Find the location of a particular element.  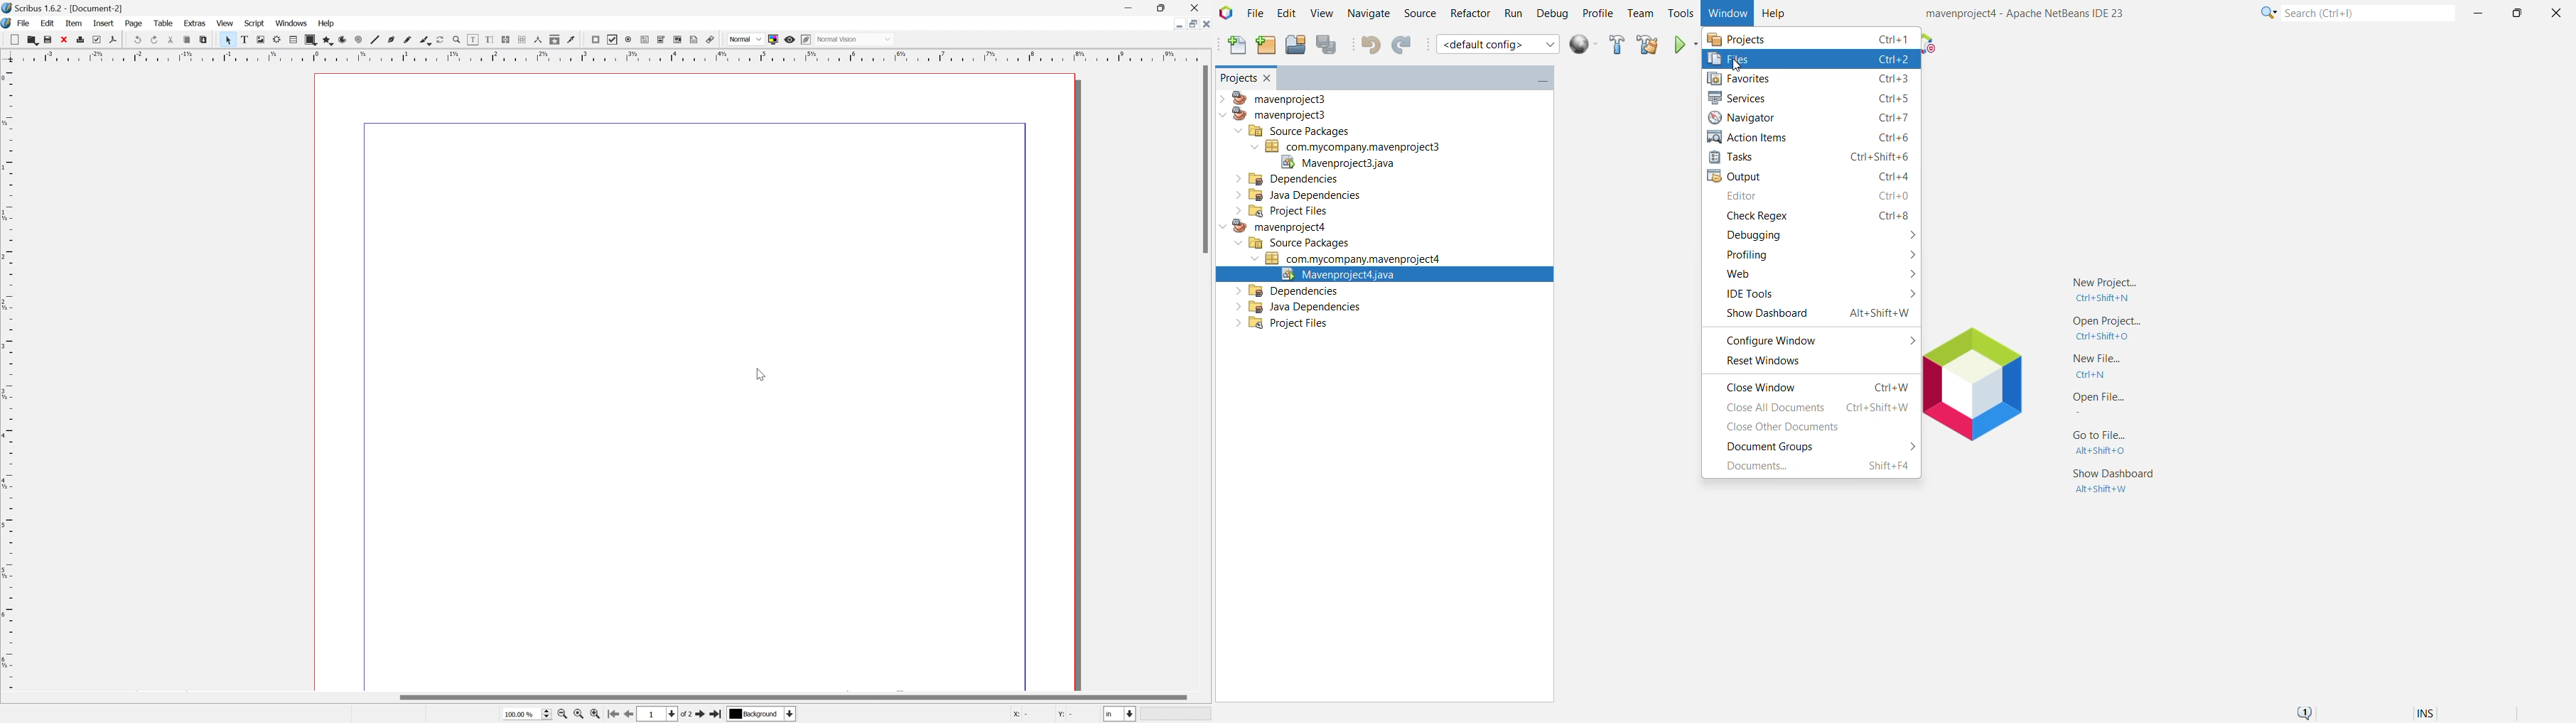

Copy is located at coordinates (189, 41).